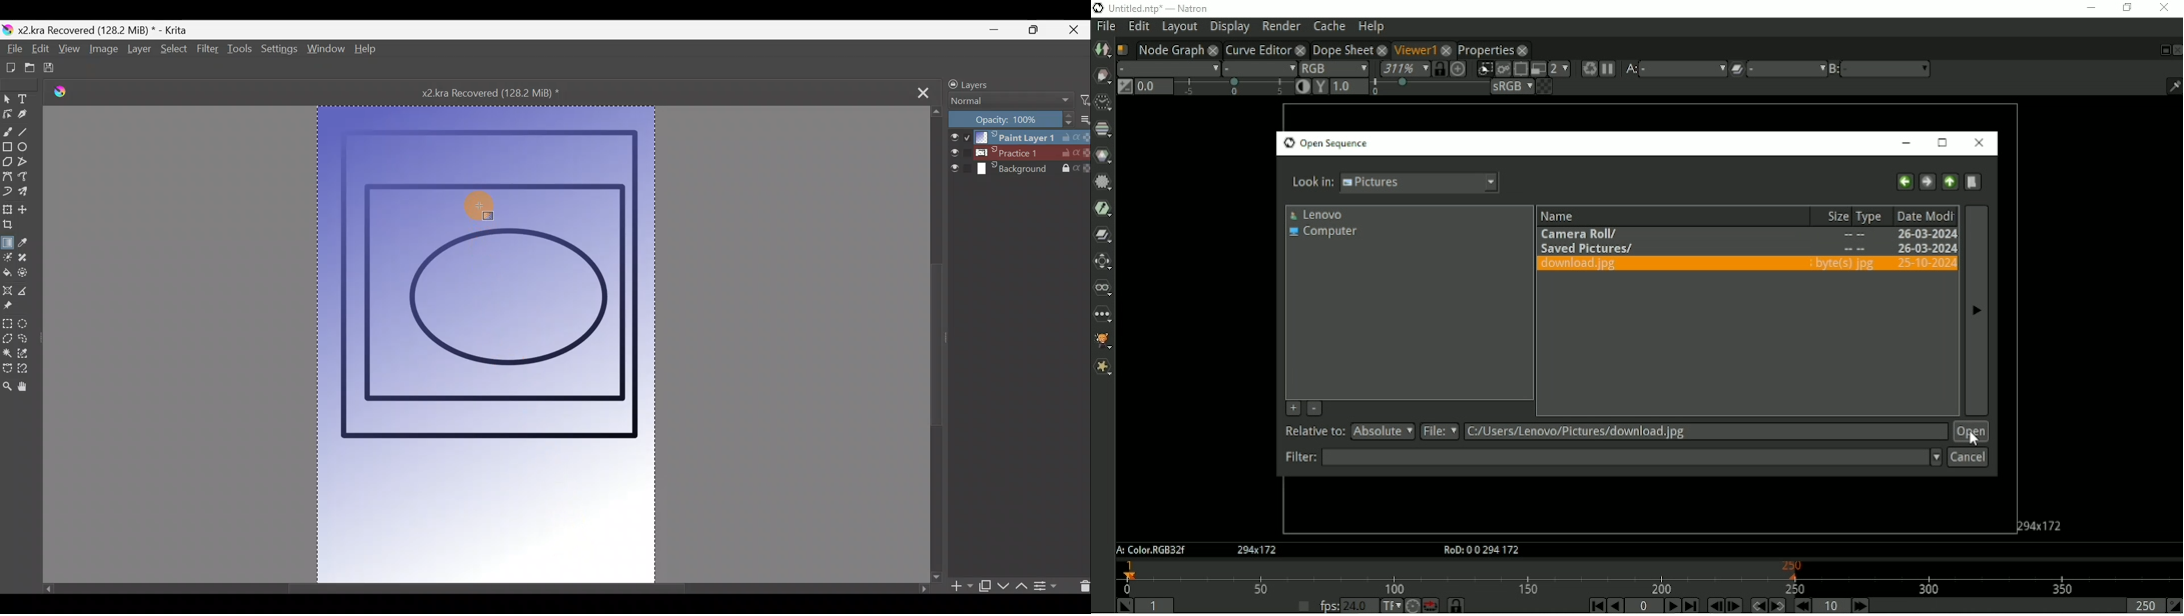 The width and height of the screenshot is (2184, 616). Describe the element at coordinates (366, 51) in the screenshot. I see `Help` at that location.